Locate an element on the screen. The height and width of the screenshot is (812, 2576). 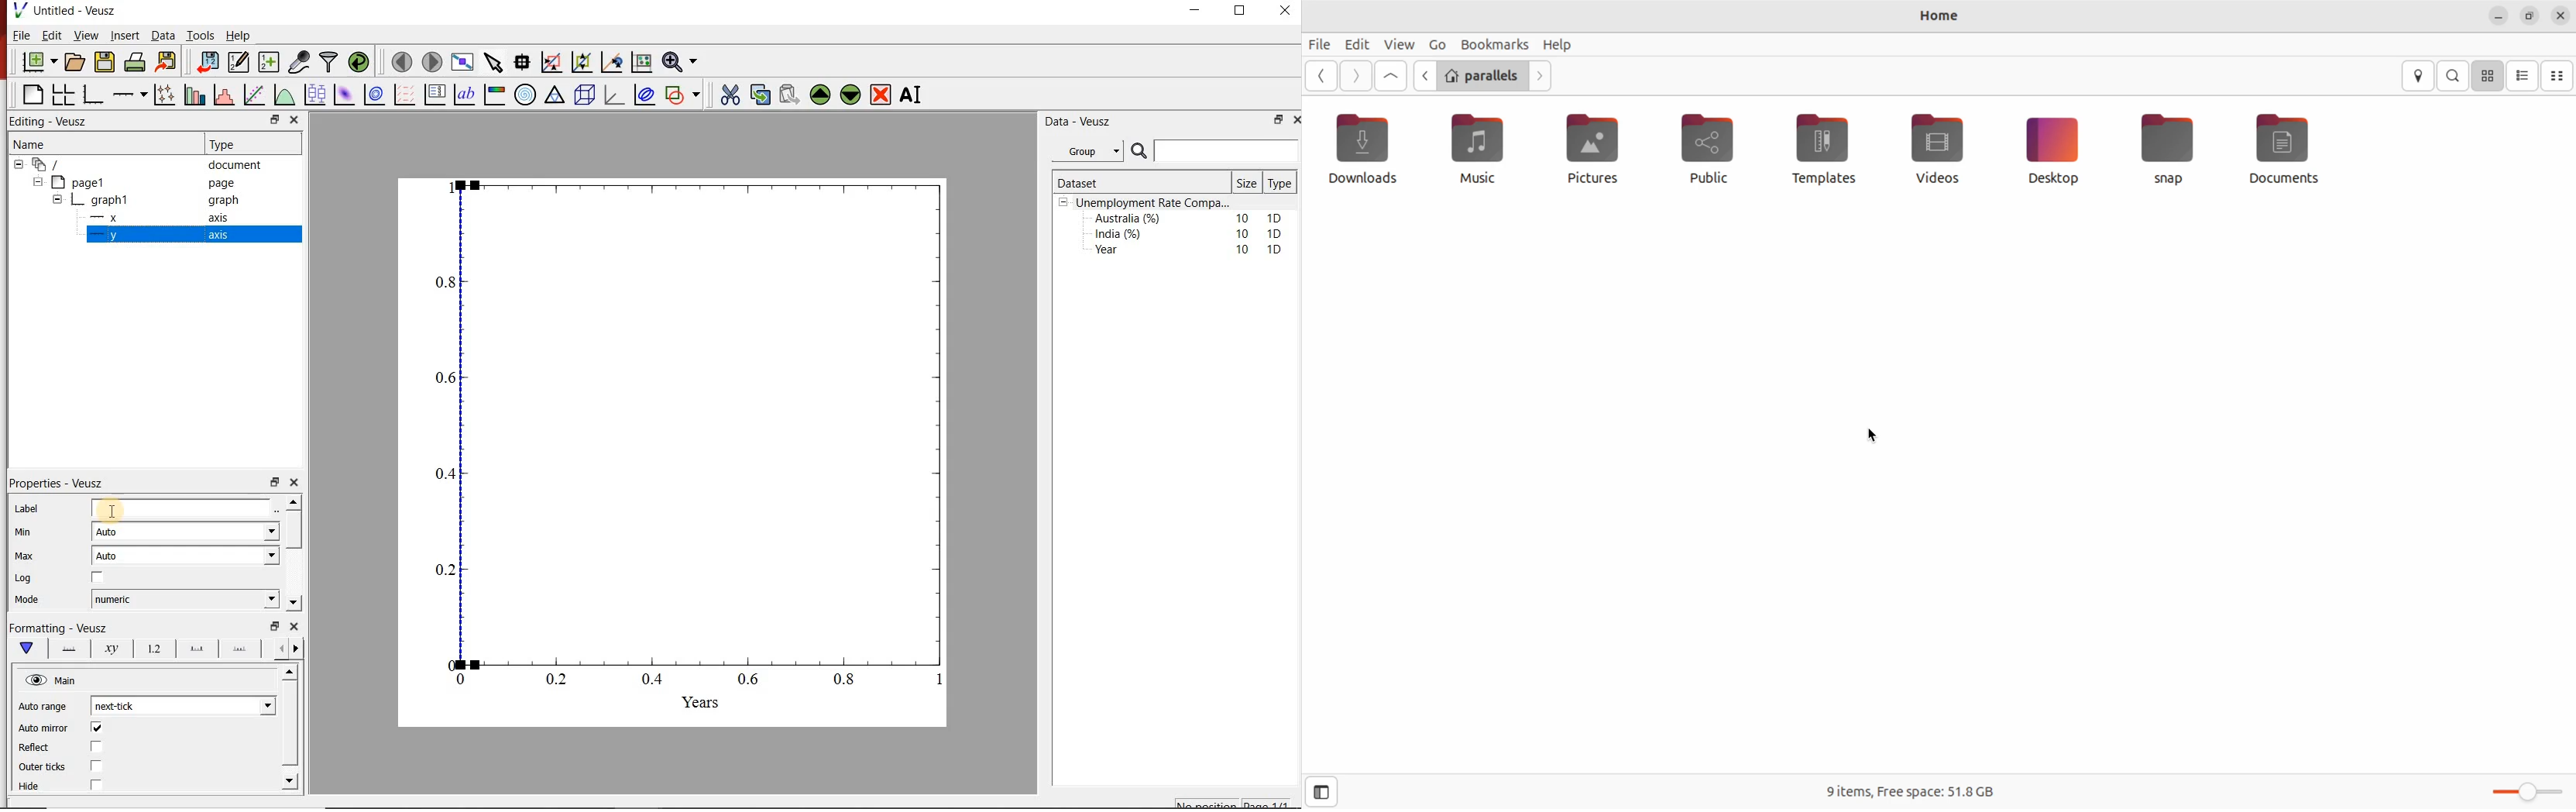
label field is located at coordinates (181, 508).